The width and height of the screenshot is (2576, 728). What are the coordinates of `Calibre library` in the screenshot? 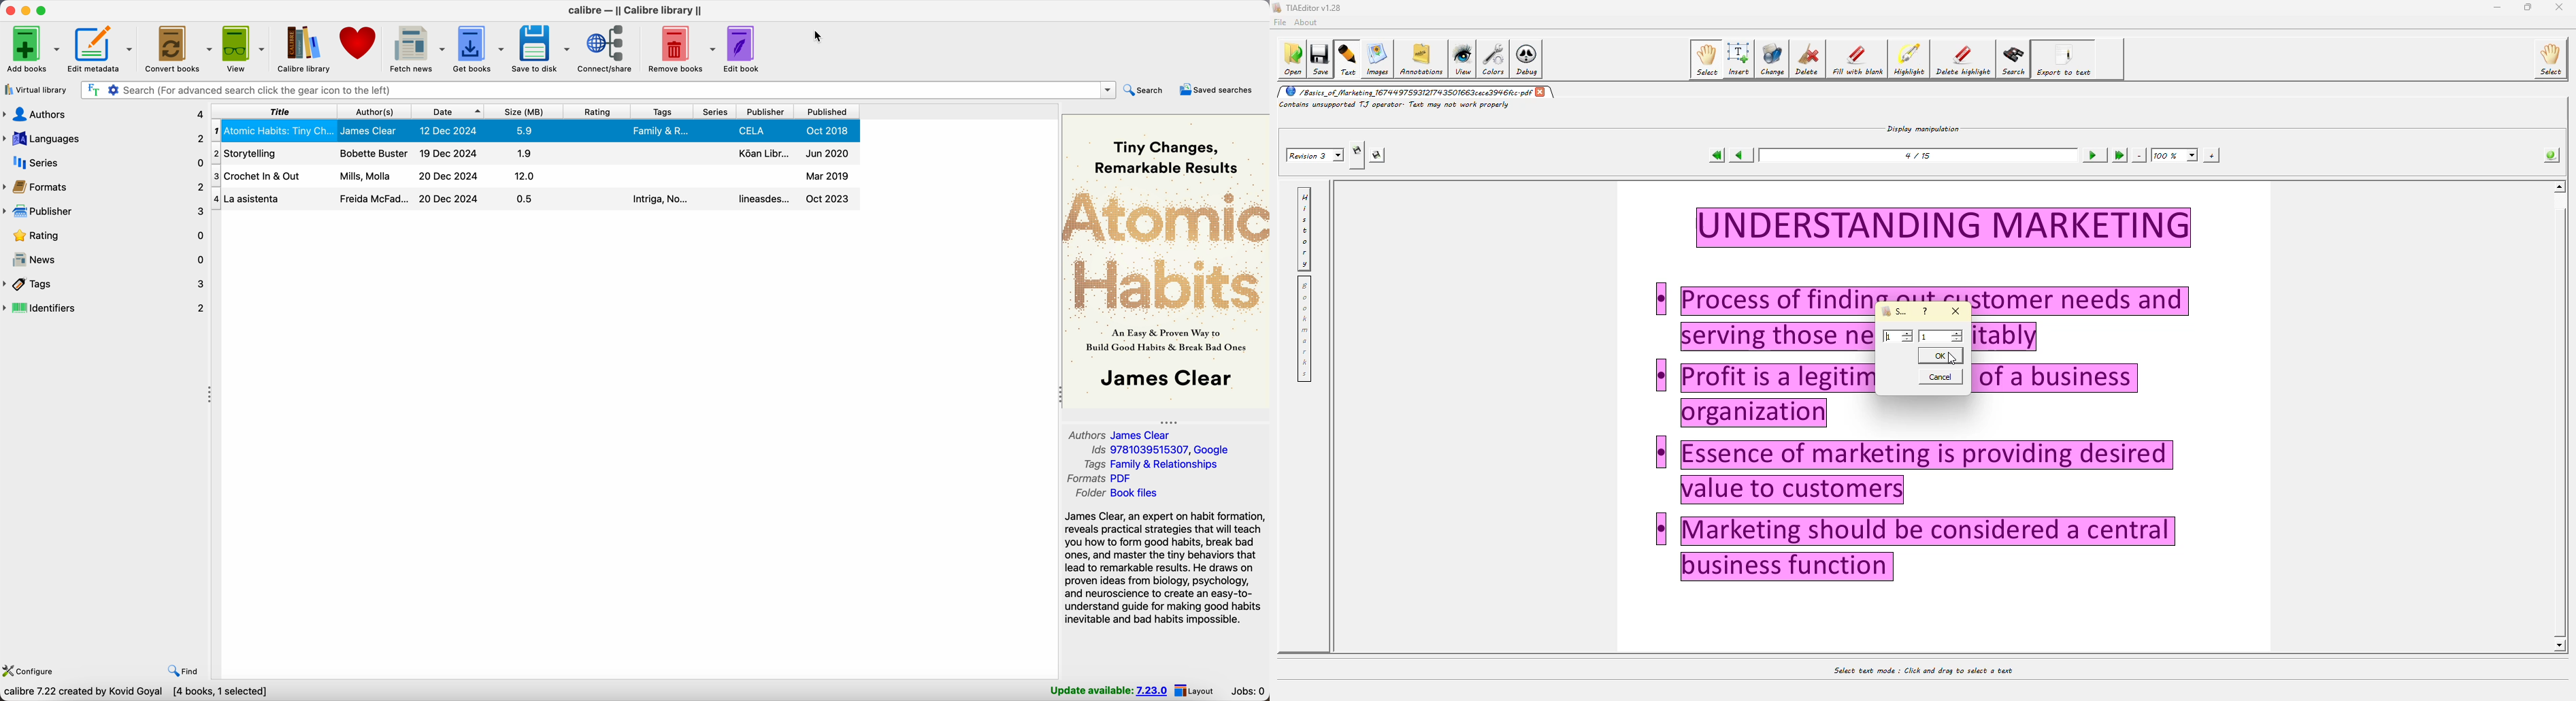 It's located at (305, 48).